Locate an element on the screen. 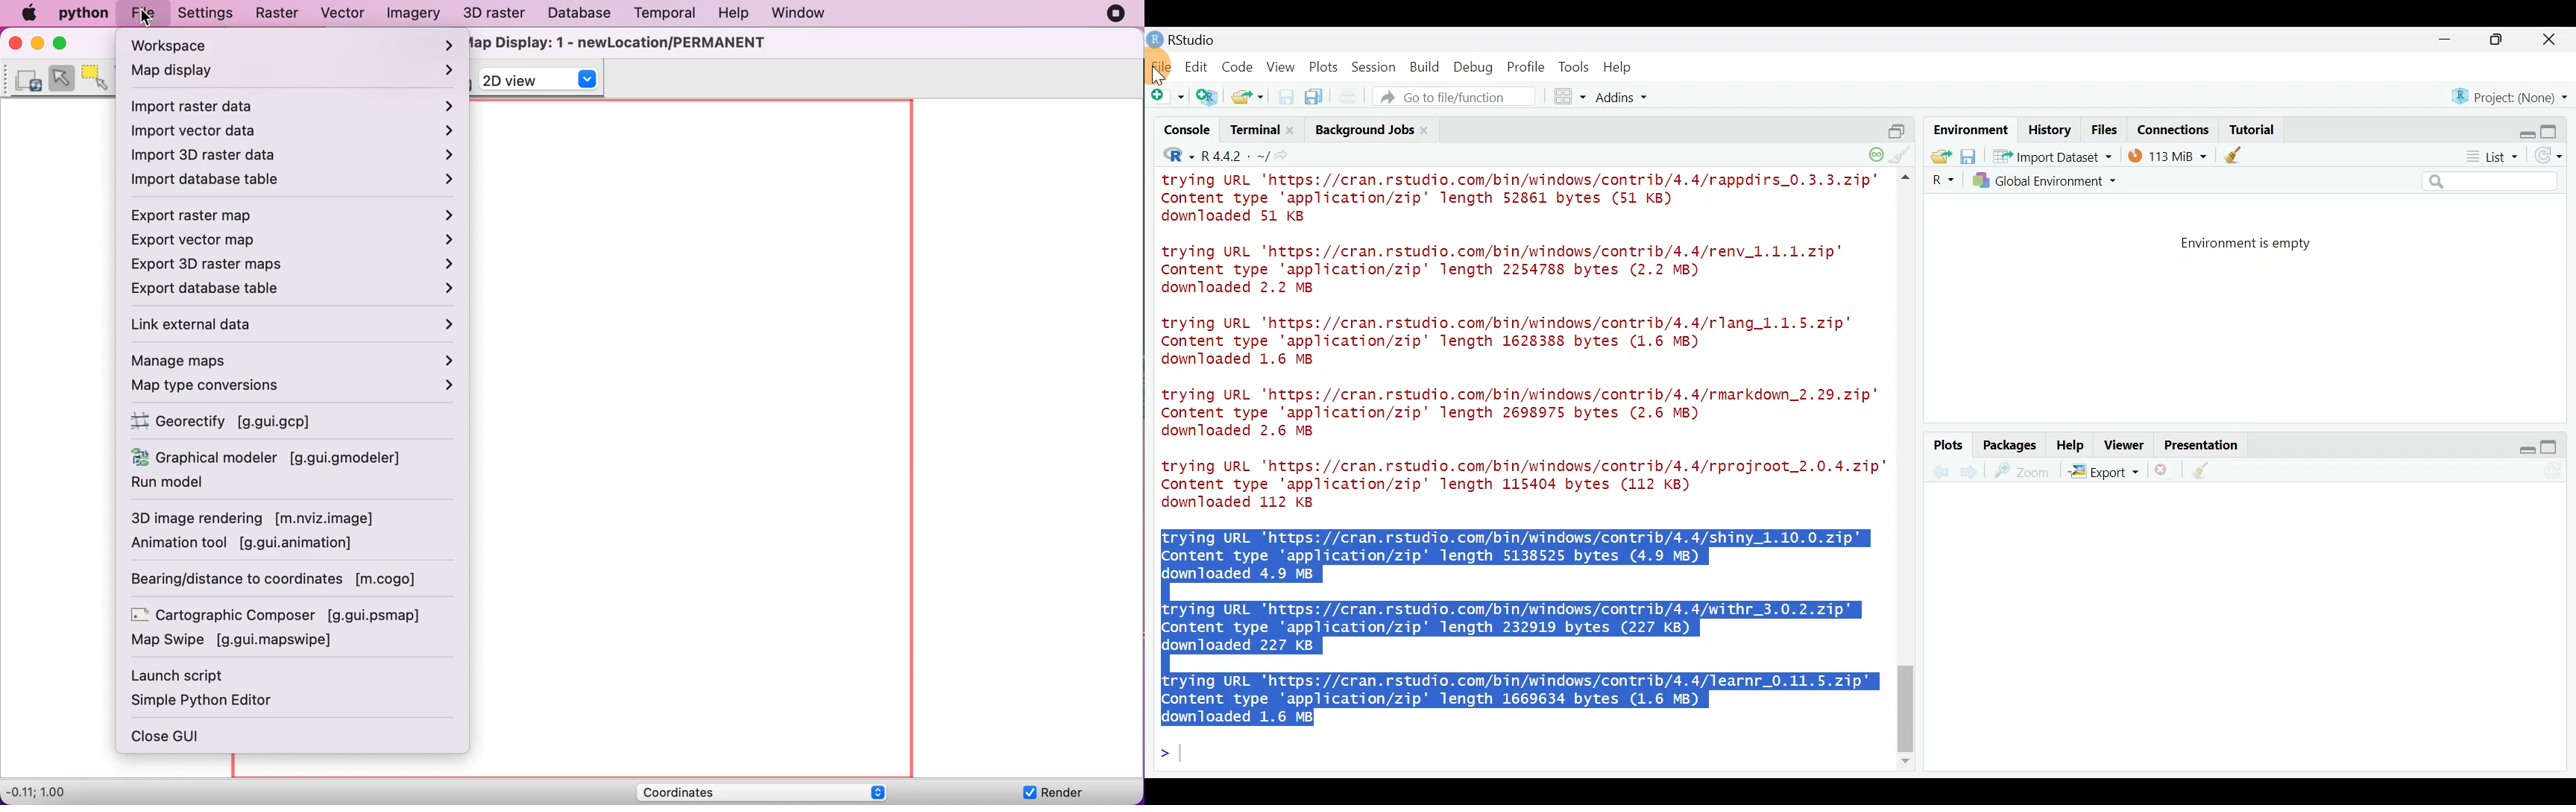  Close background jobs is located at coordinates (1432, 130).